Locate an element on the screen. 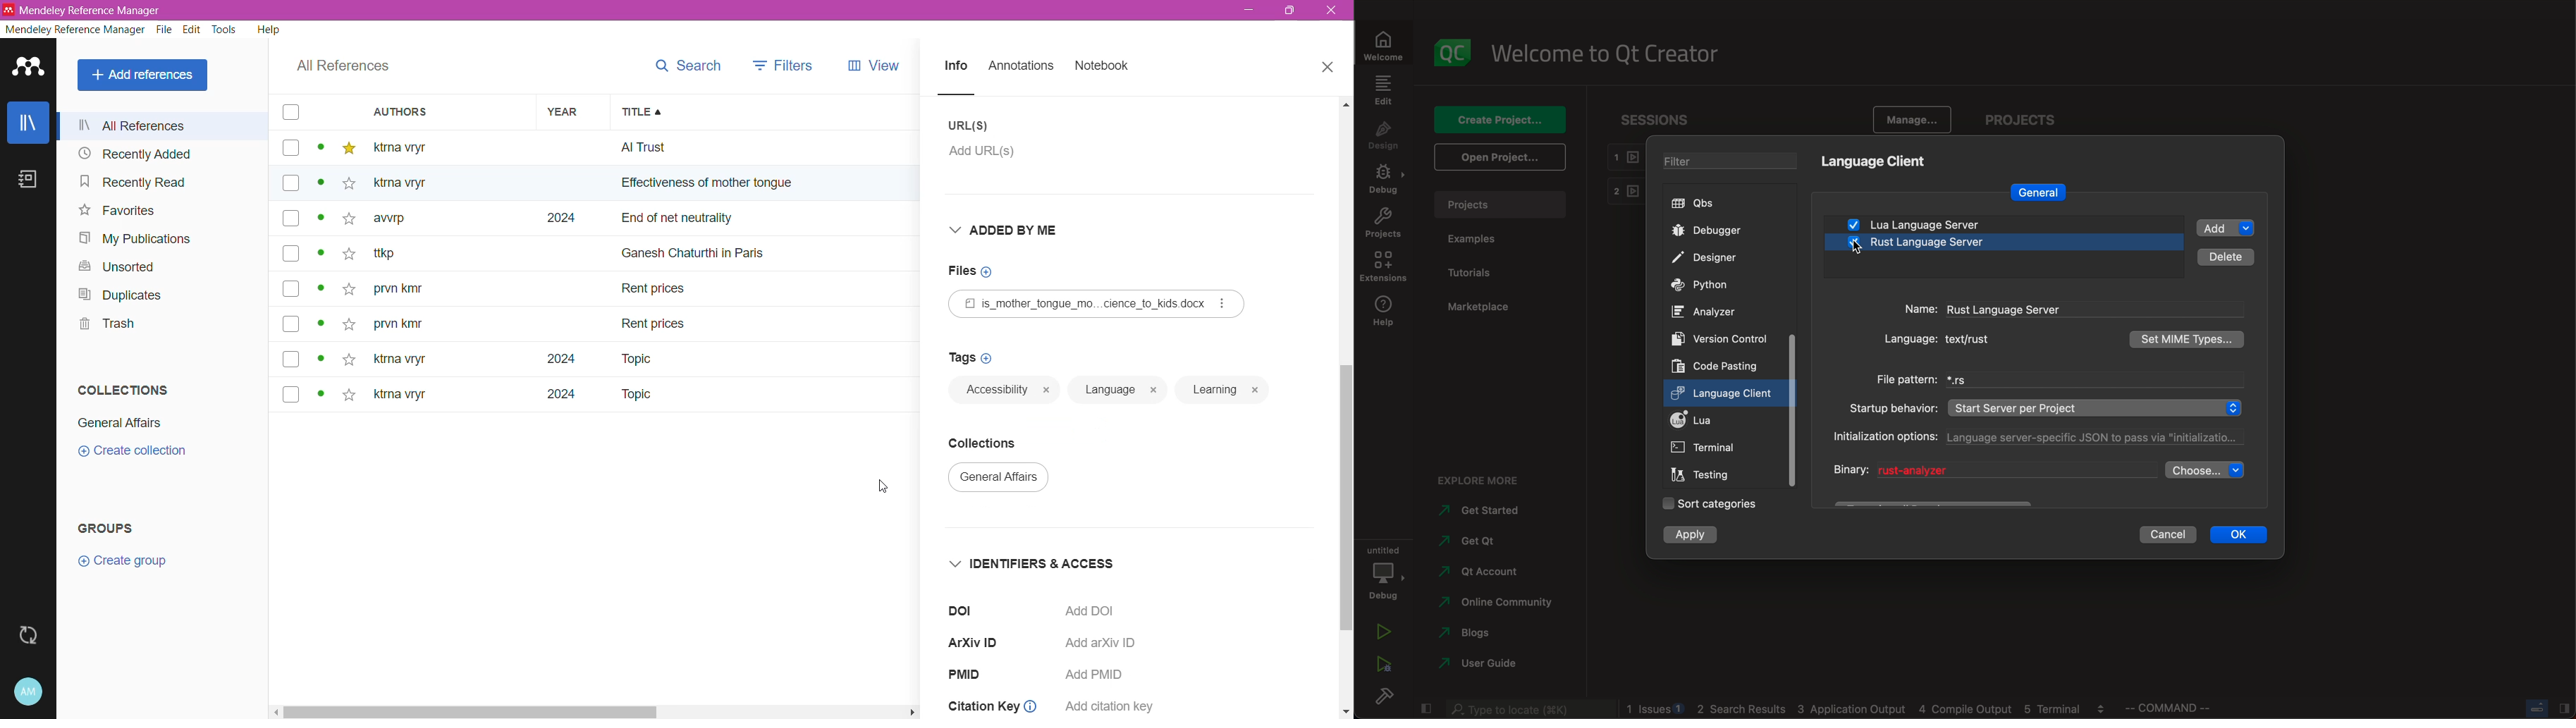  My Publications is located at coordinates (137, 239).